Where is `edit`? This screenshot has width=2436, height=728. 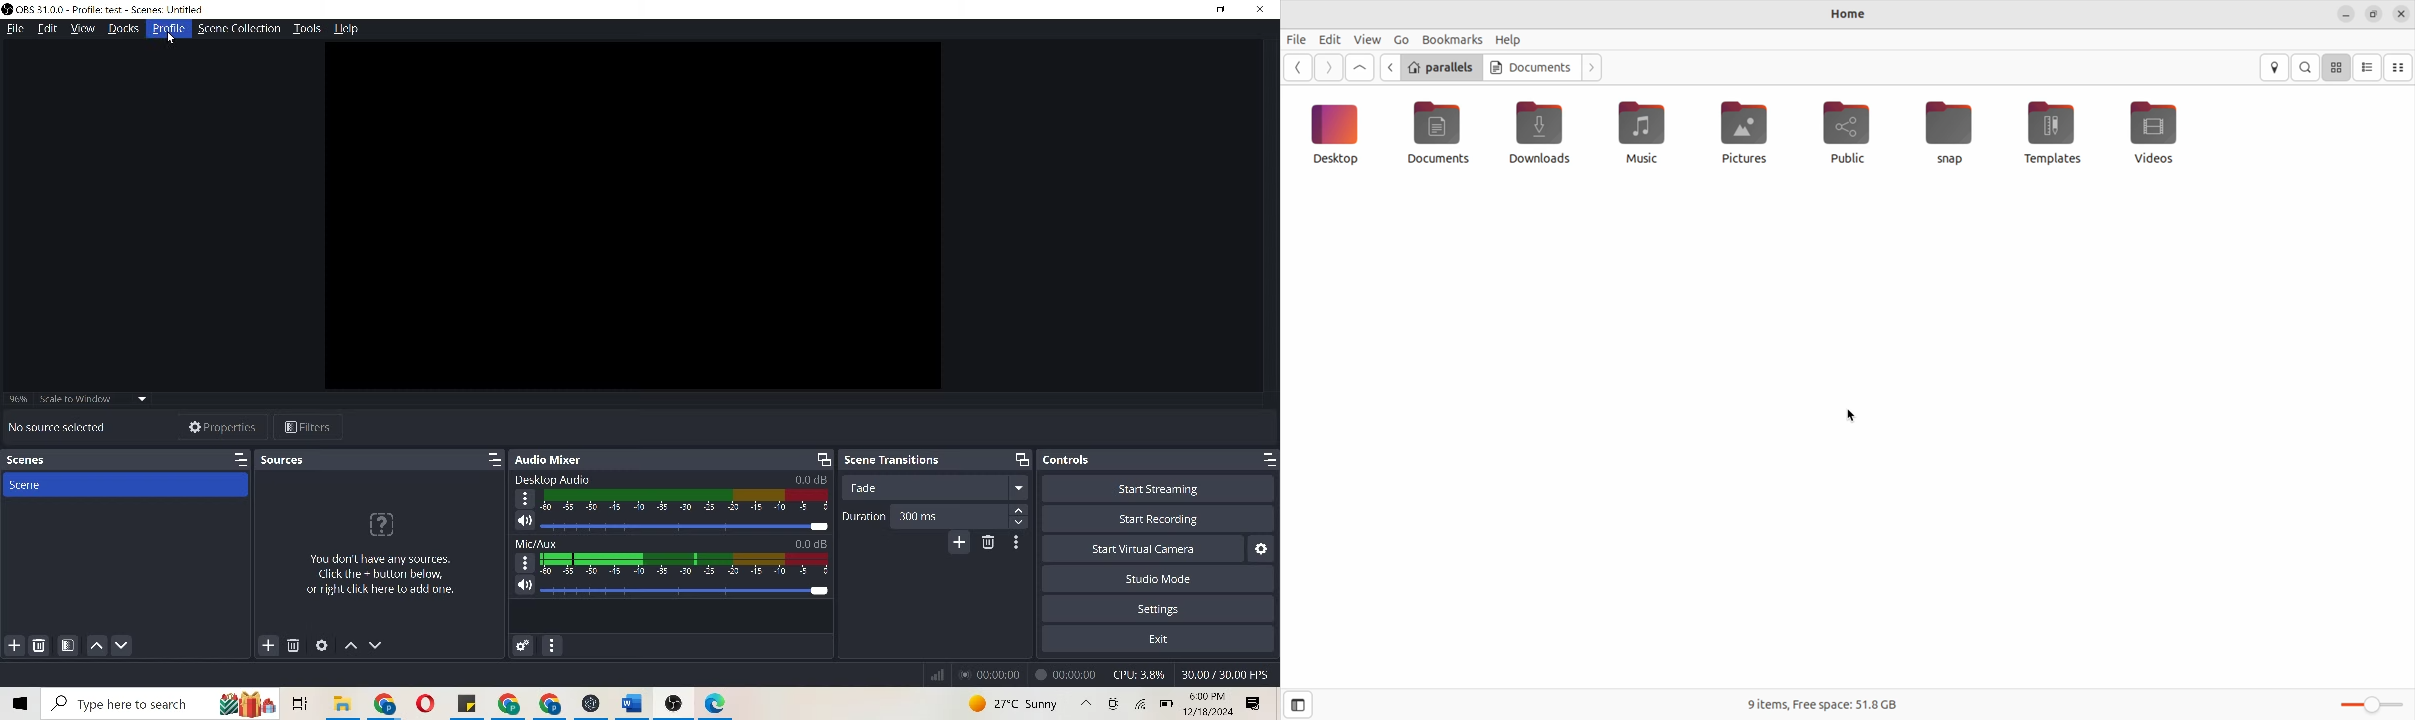 edit is located at coordinates (46, 30).